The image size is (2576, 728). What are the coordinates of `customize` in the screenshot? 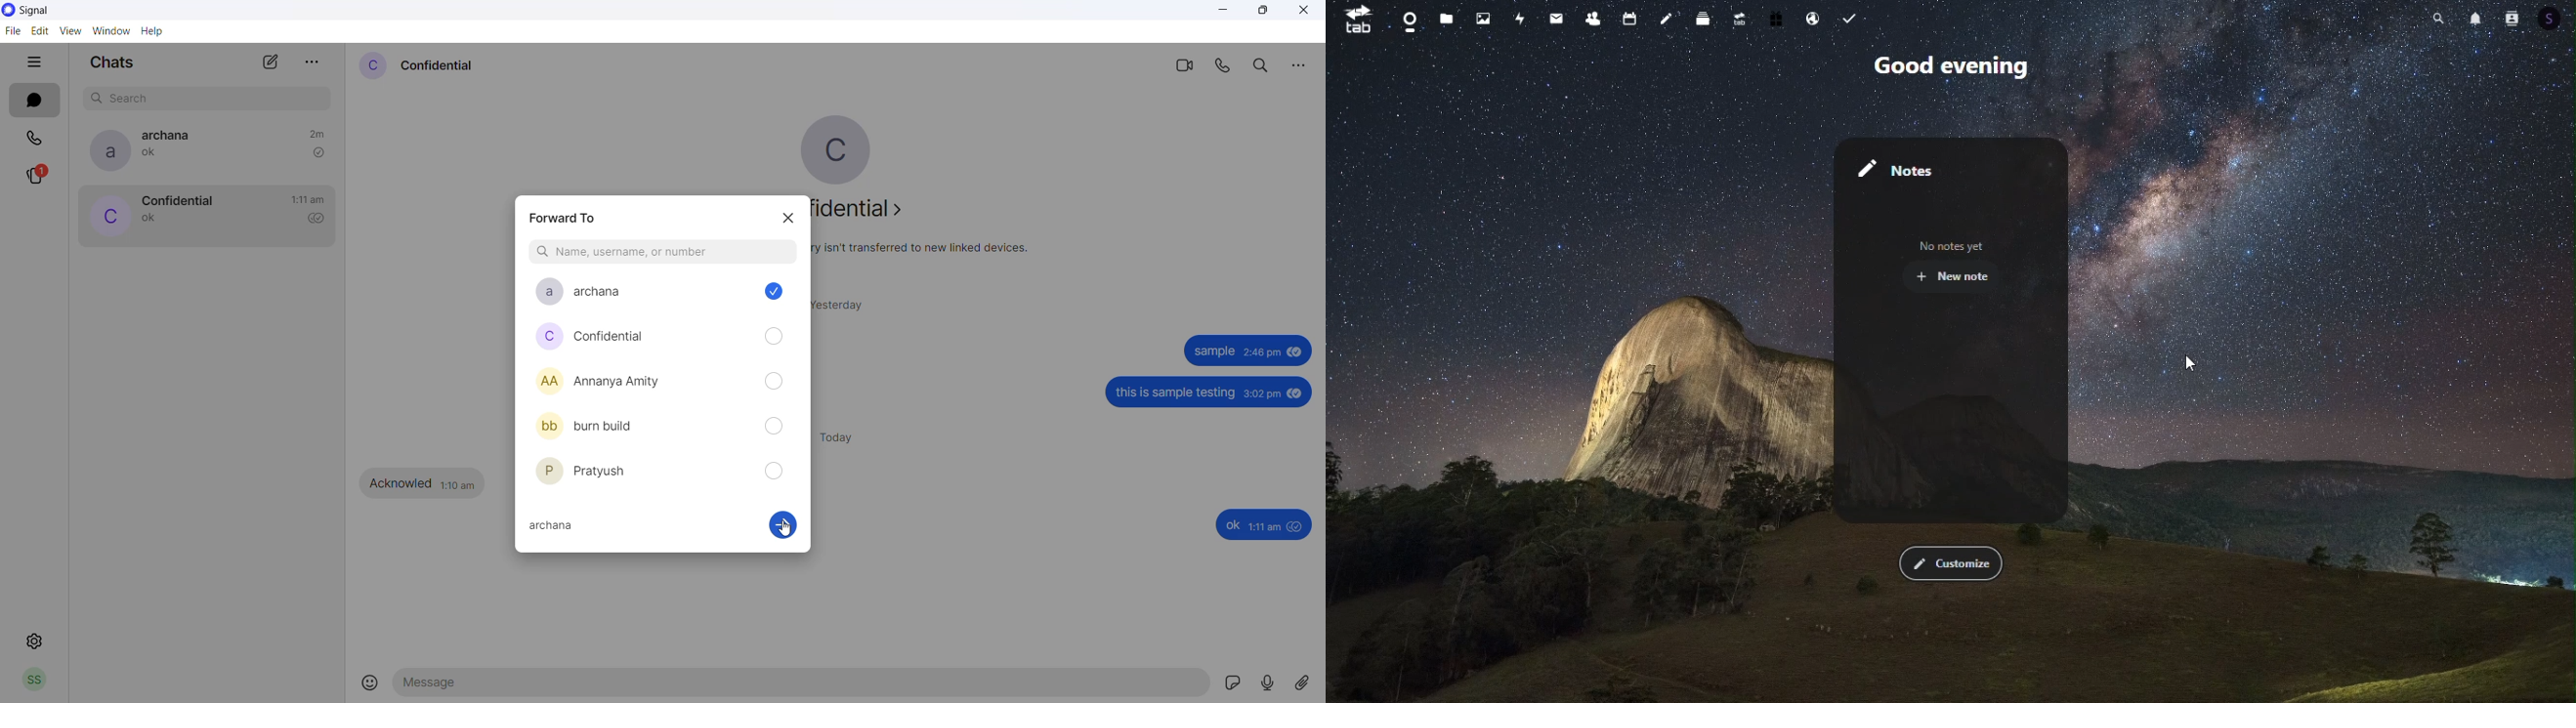 It's located at (1954, 563).